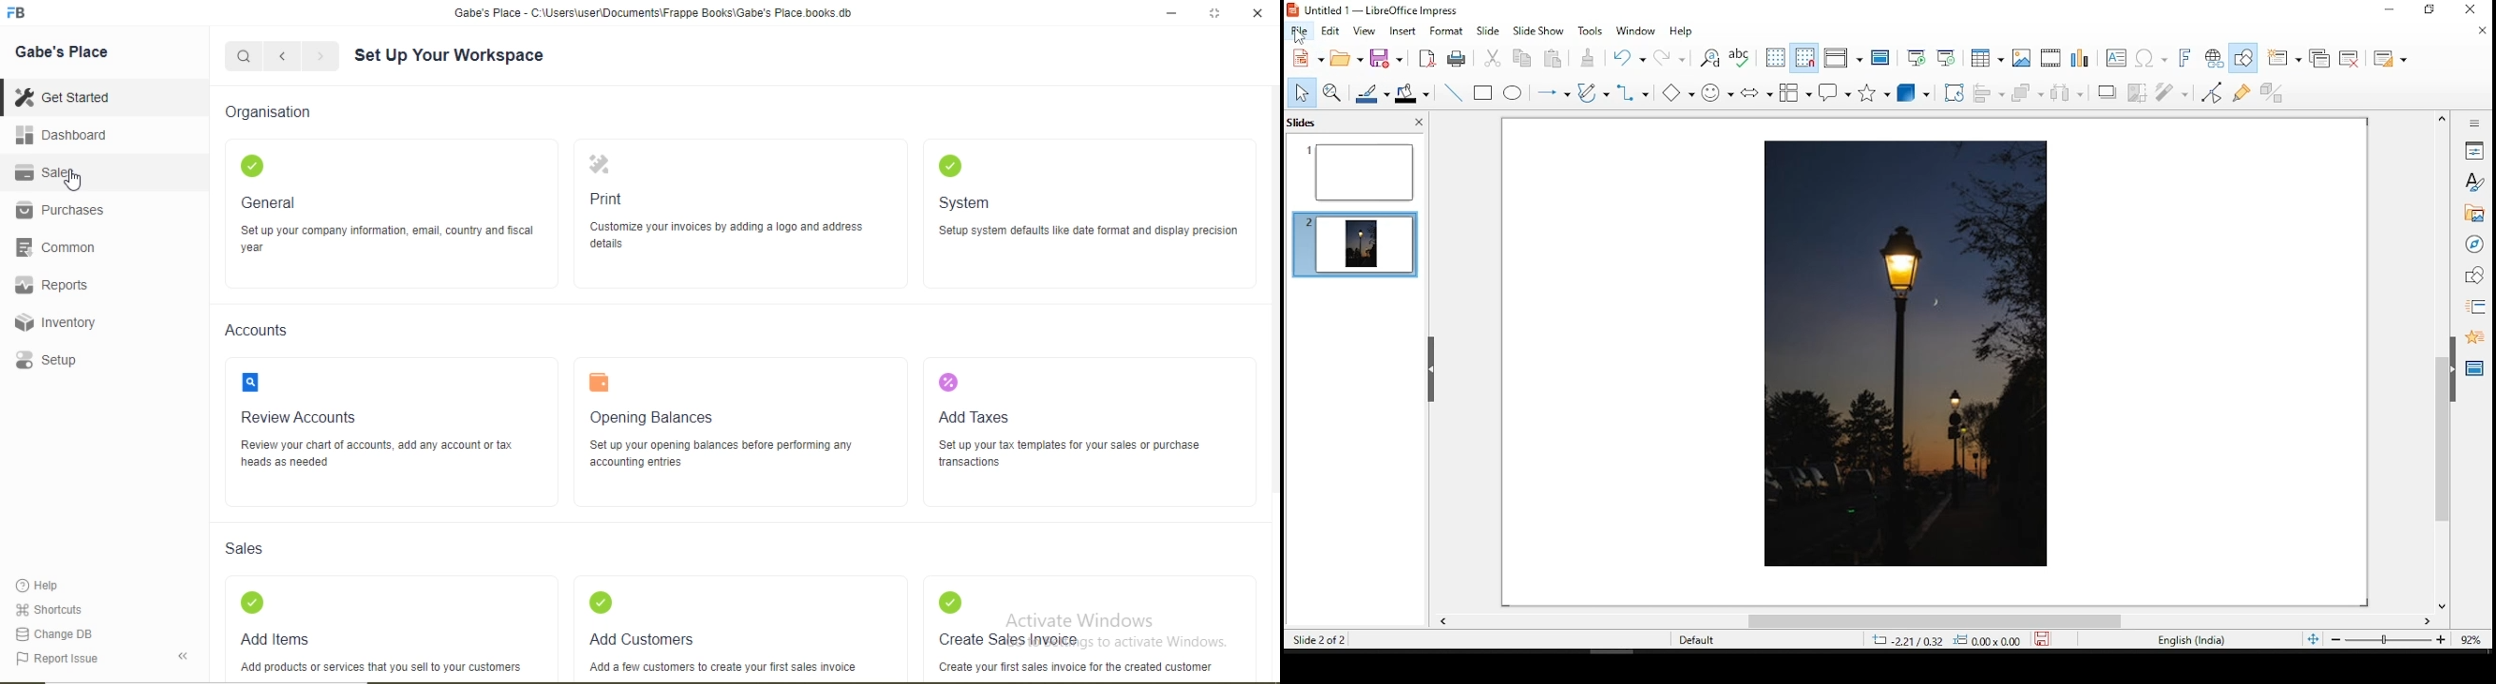 The width and height of the screenshot is (2520, 700). Describe the element at coordinates (656, 415) in the screenshot. I see `‘Opening Balances` at that location.